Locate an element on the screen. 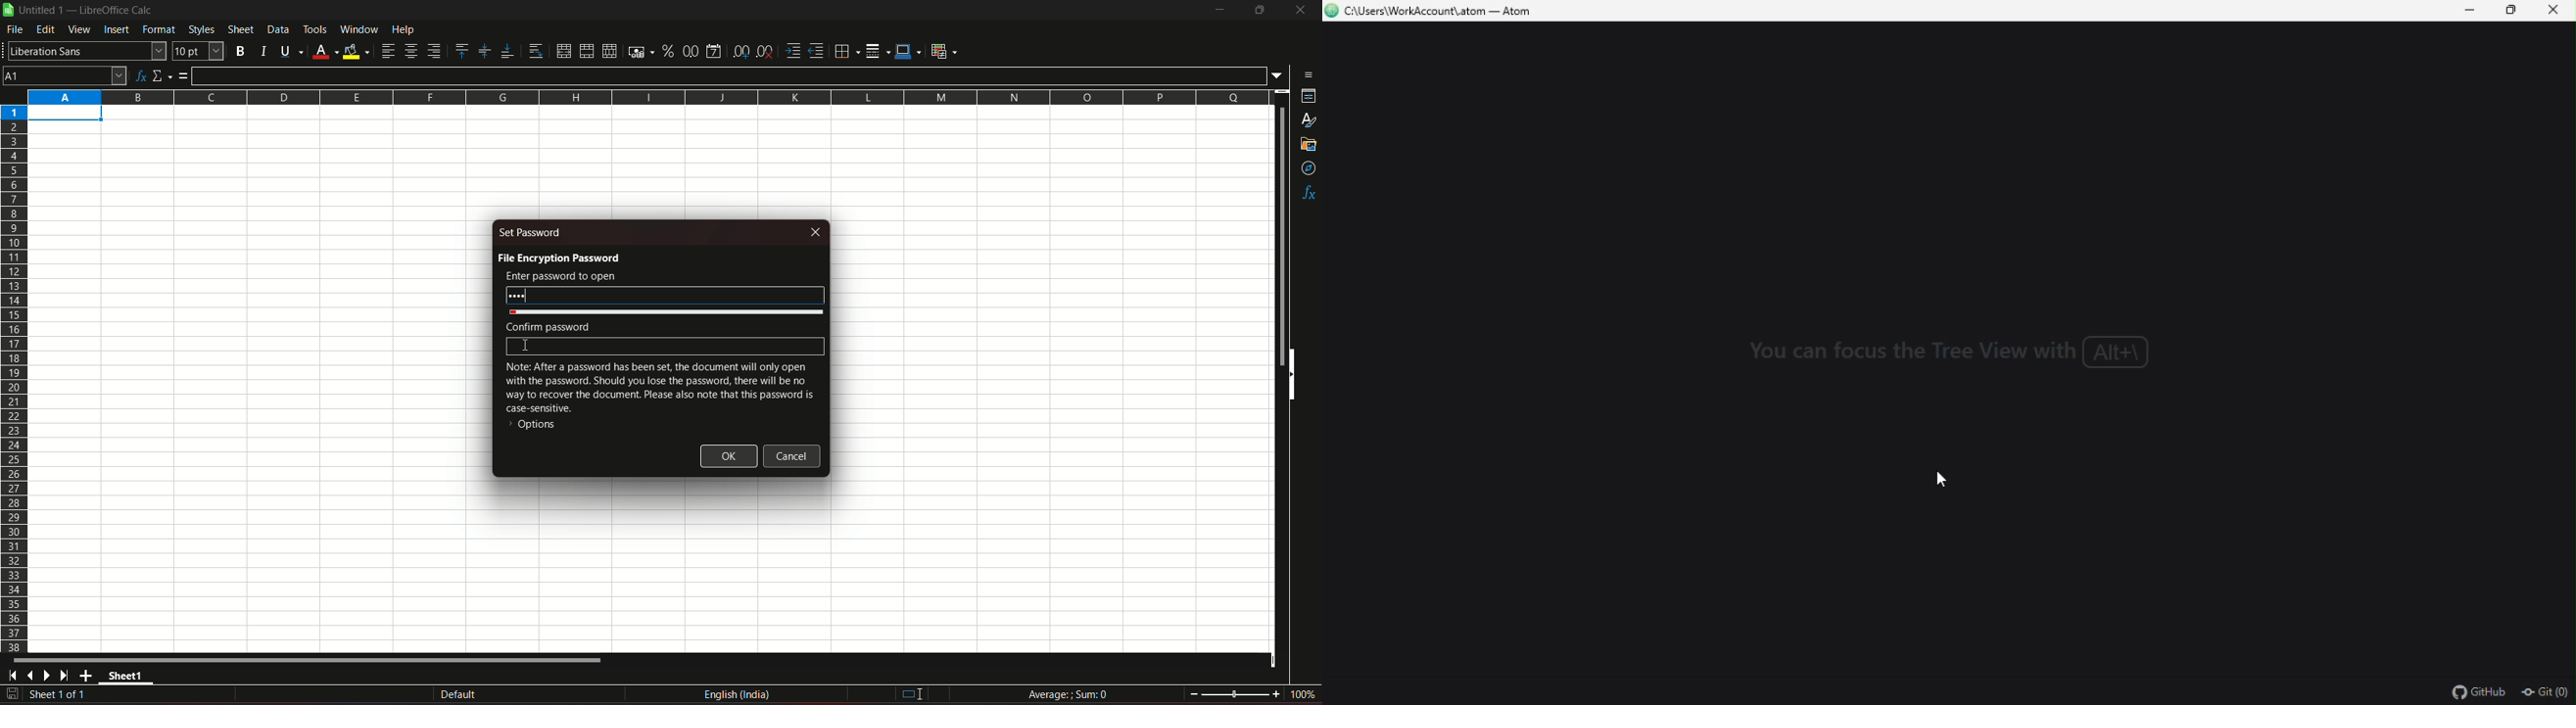 This screenshot has height=728, width=2576. input line is located at coordinates (730, 74).